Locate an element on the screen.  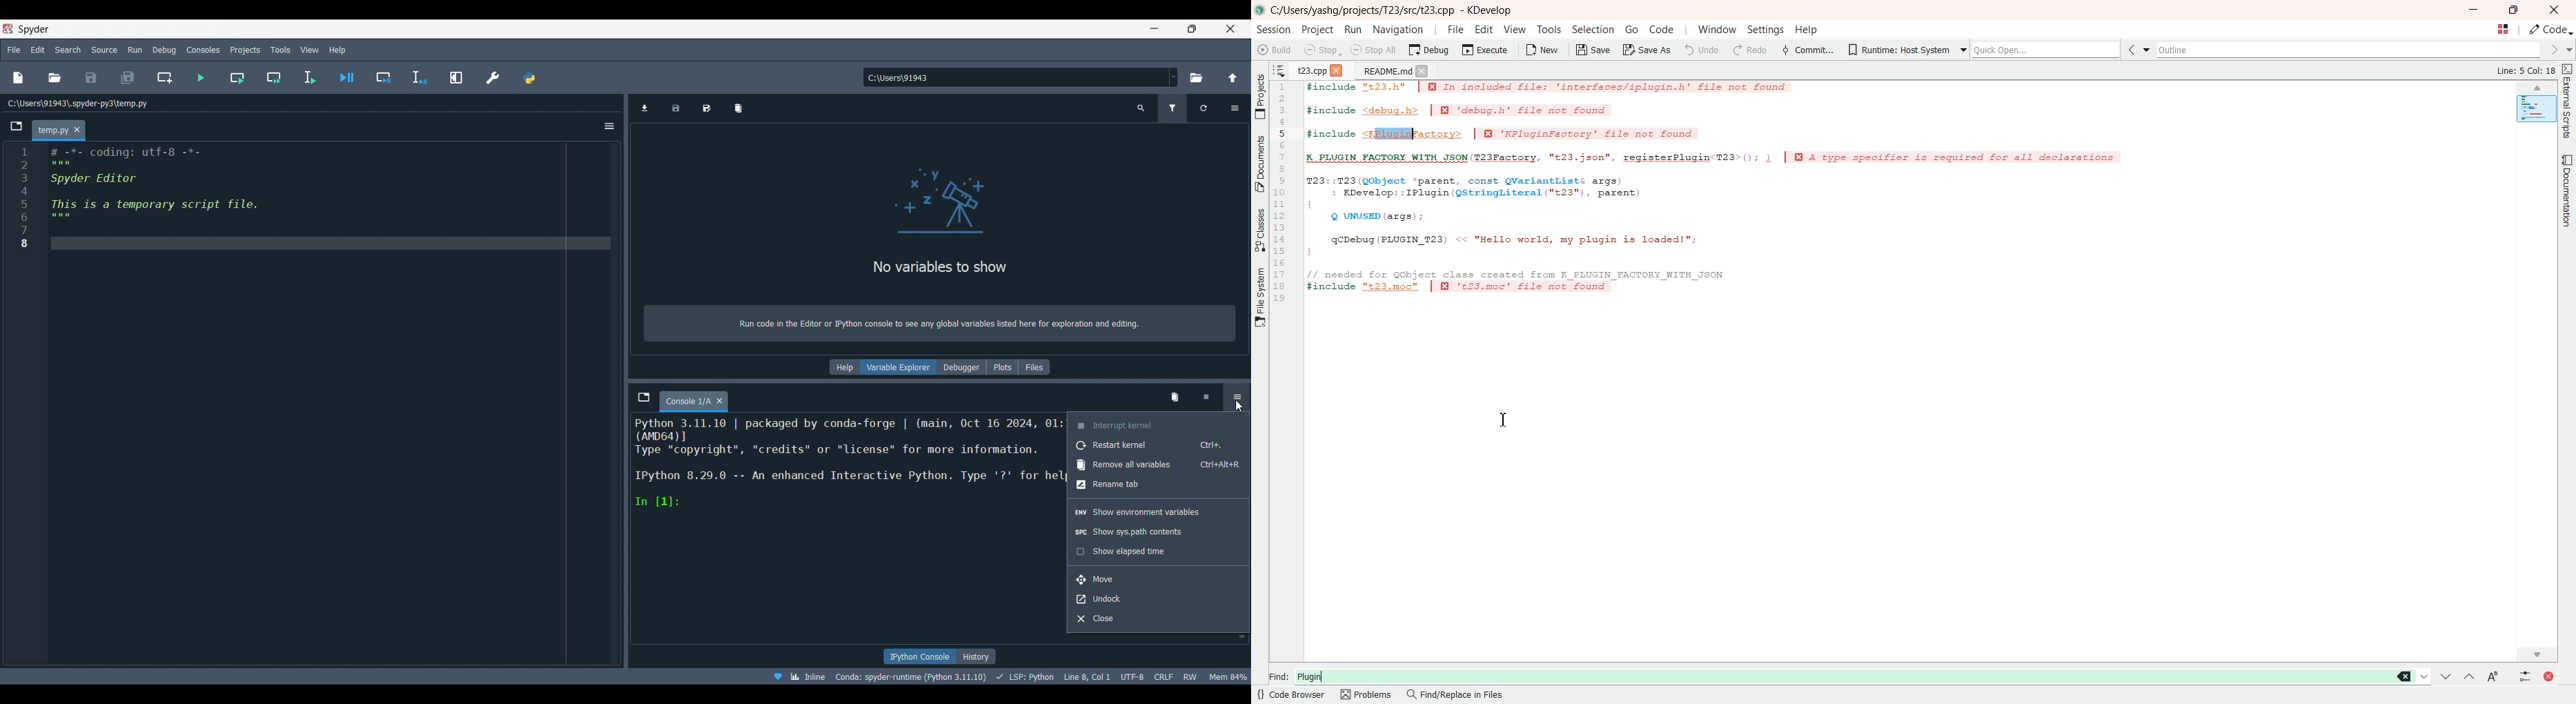
Show environment variables is located at coordinates (1159, 512).